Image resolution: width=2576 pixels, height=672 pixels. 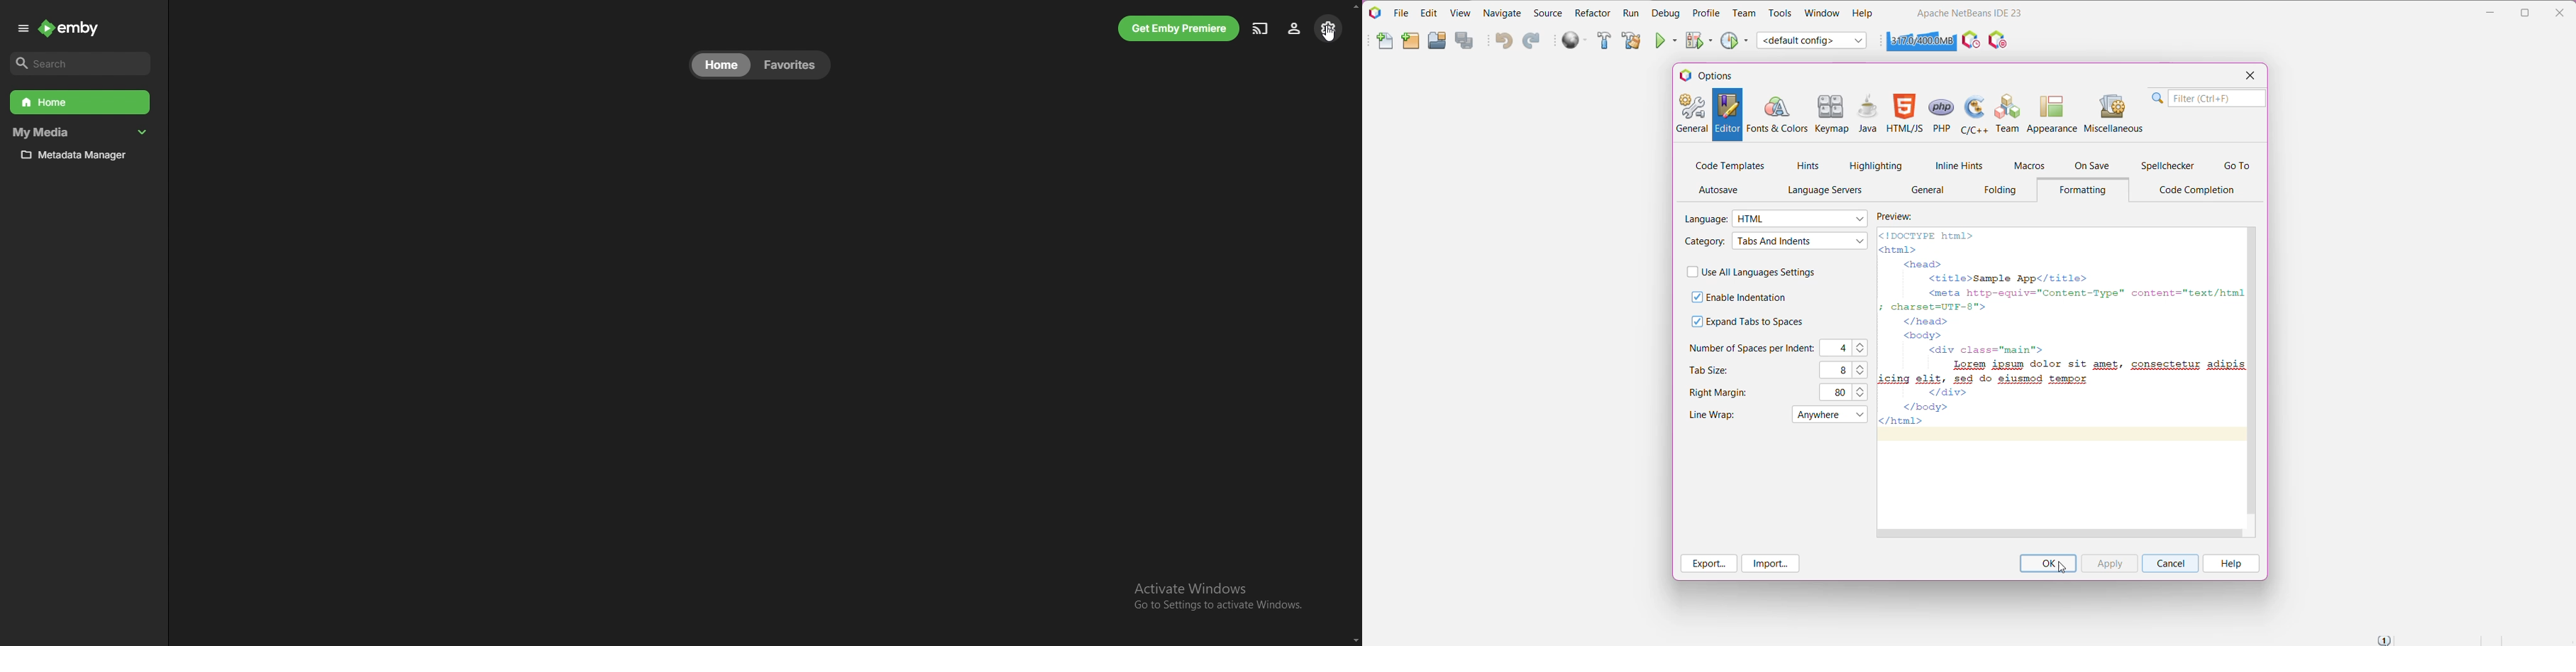 What do you see at coordinates (1950, 391) in the screenshot?
I see `</div>` at bounding box center [1950, 391].